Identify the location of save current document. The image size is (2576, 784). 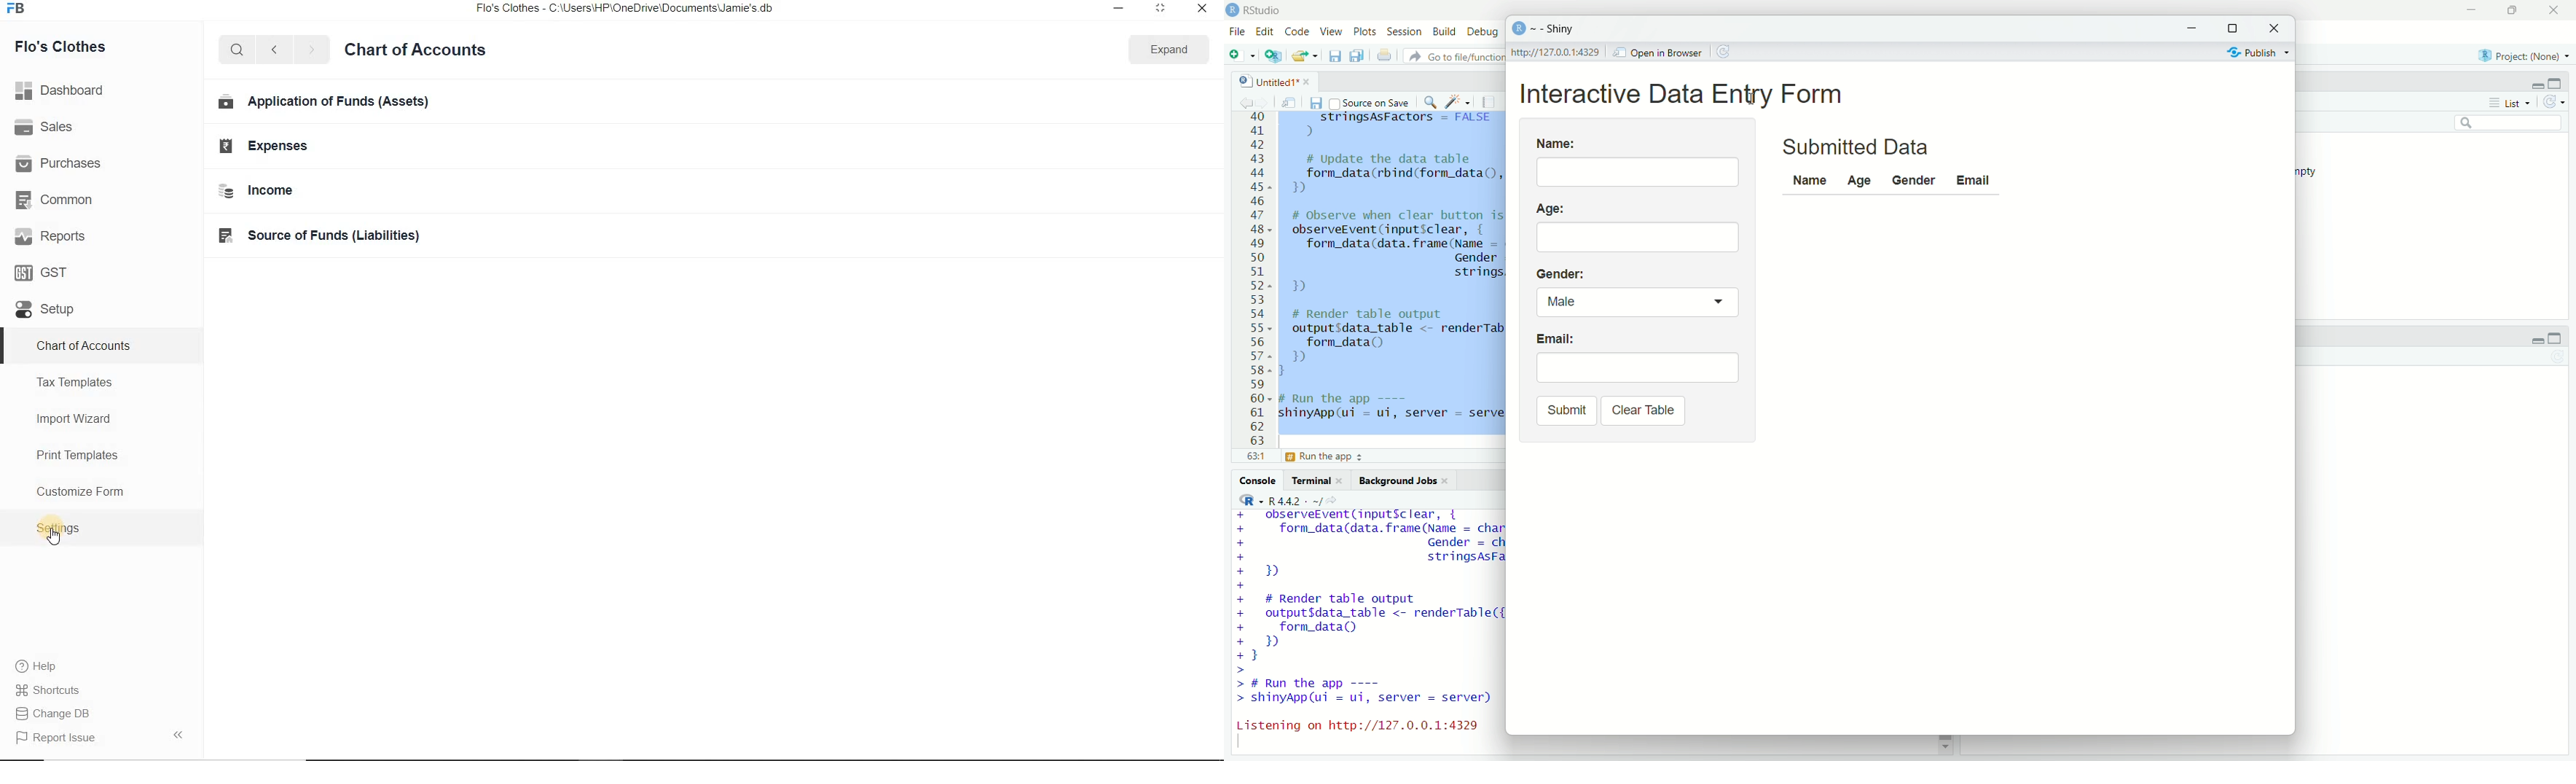
(1315, 101).